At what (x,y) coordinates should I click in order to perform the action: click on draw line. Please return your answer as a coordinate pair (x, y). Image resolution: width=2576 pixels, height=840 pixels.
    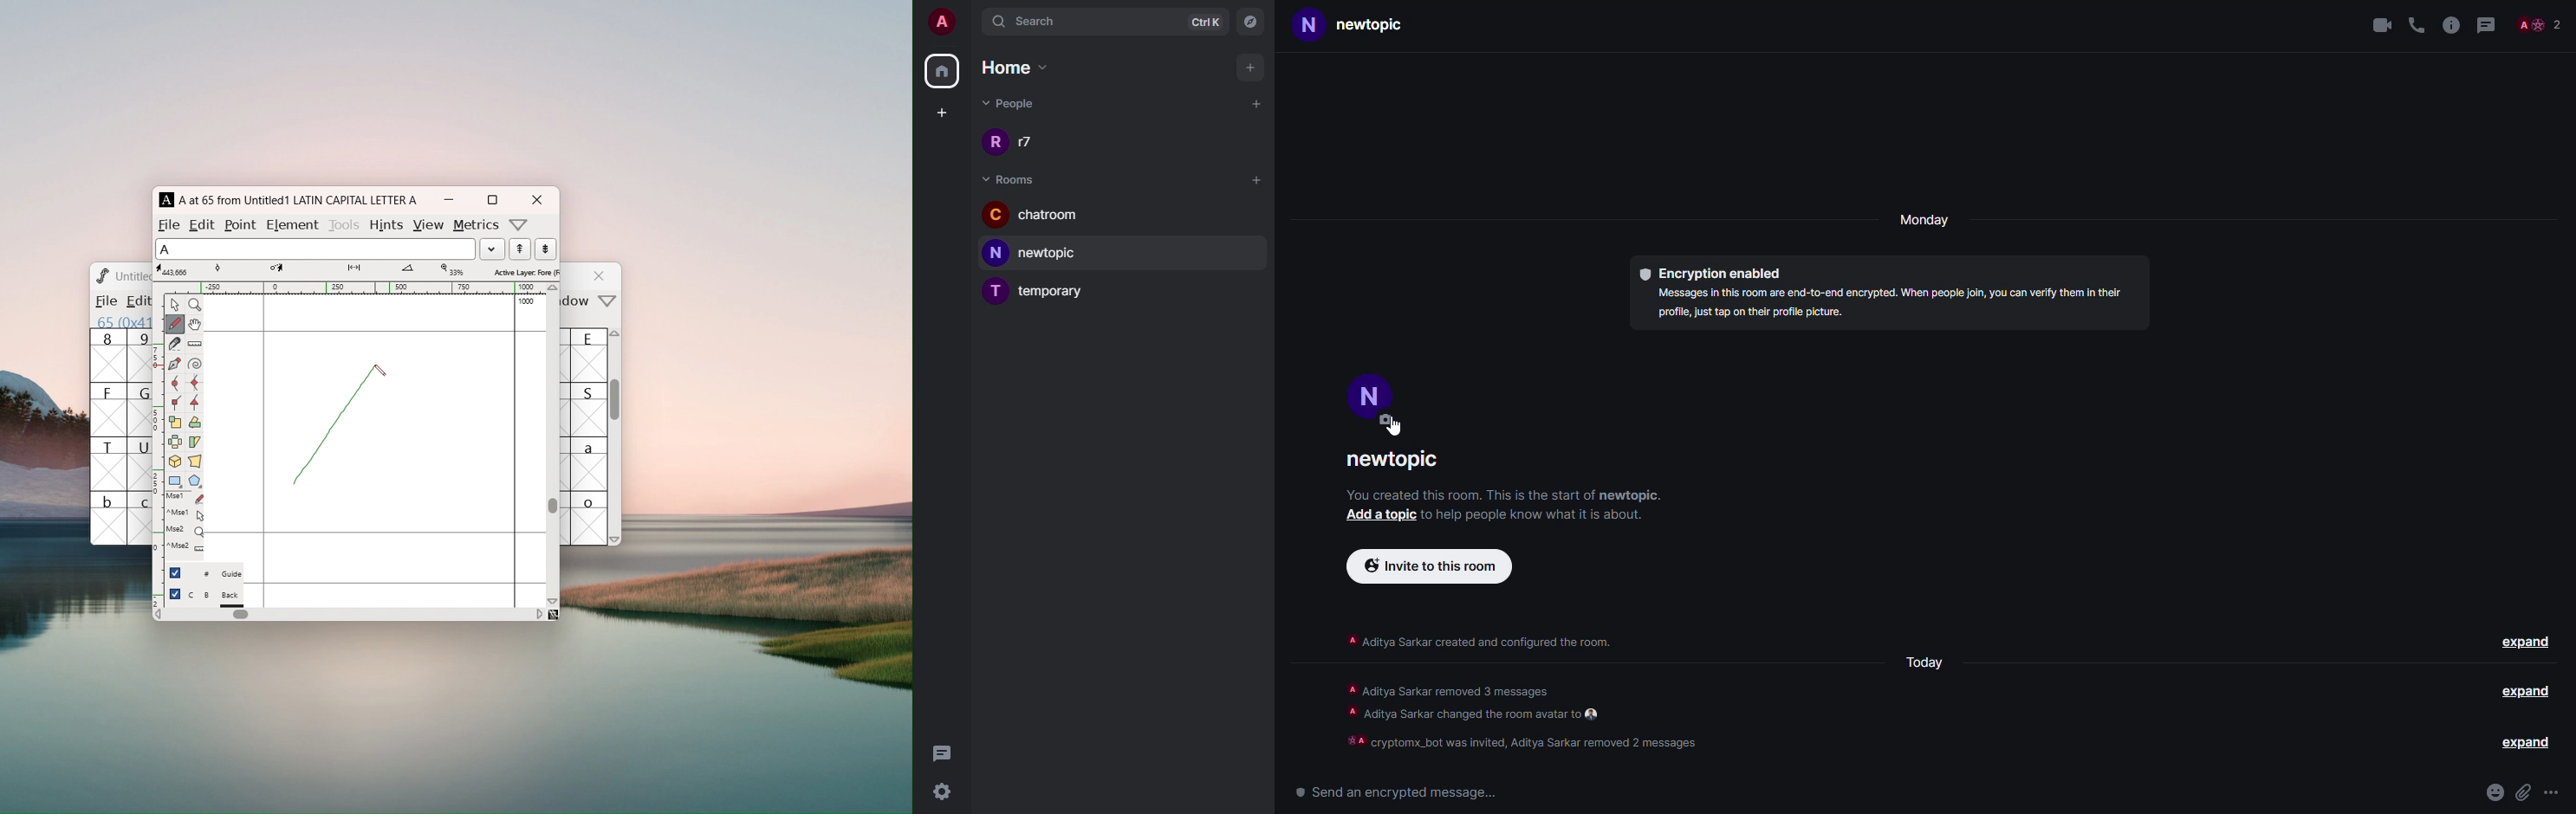
    Looking at the image, I should click on (343, 421).